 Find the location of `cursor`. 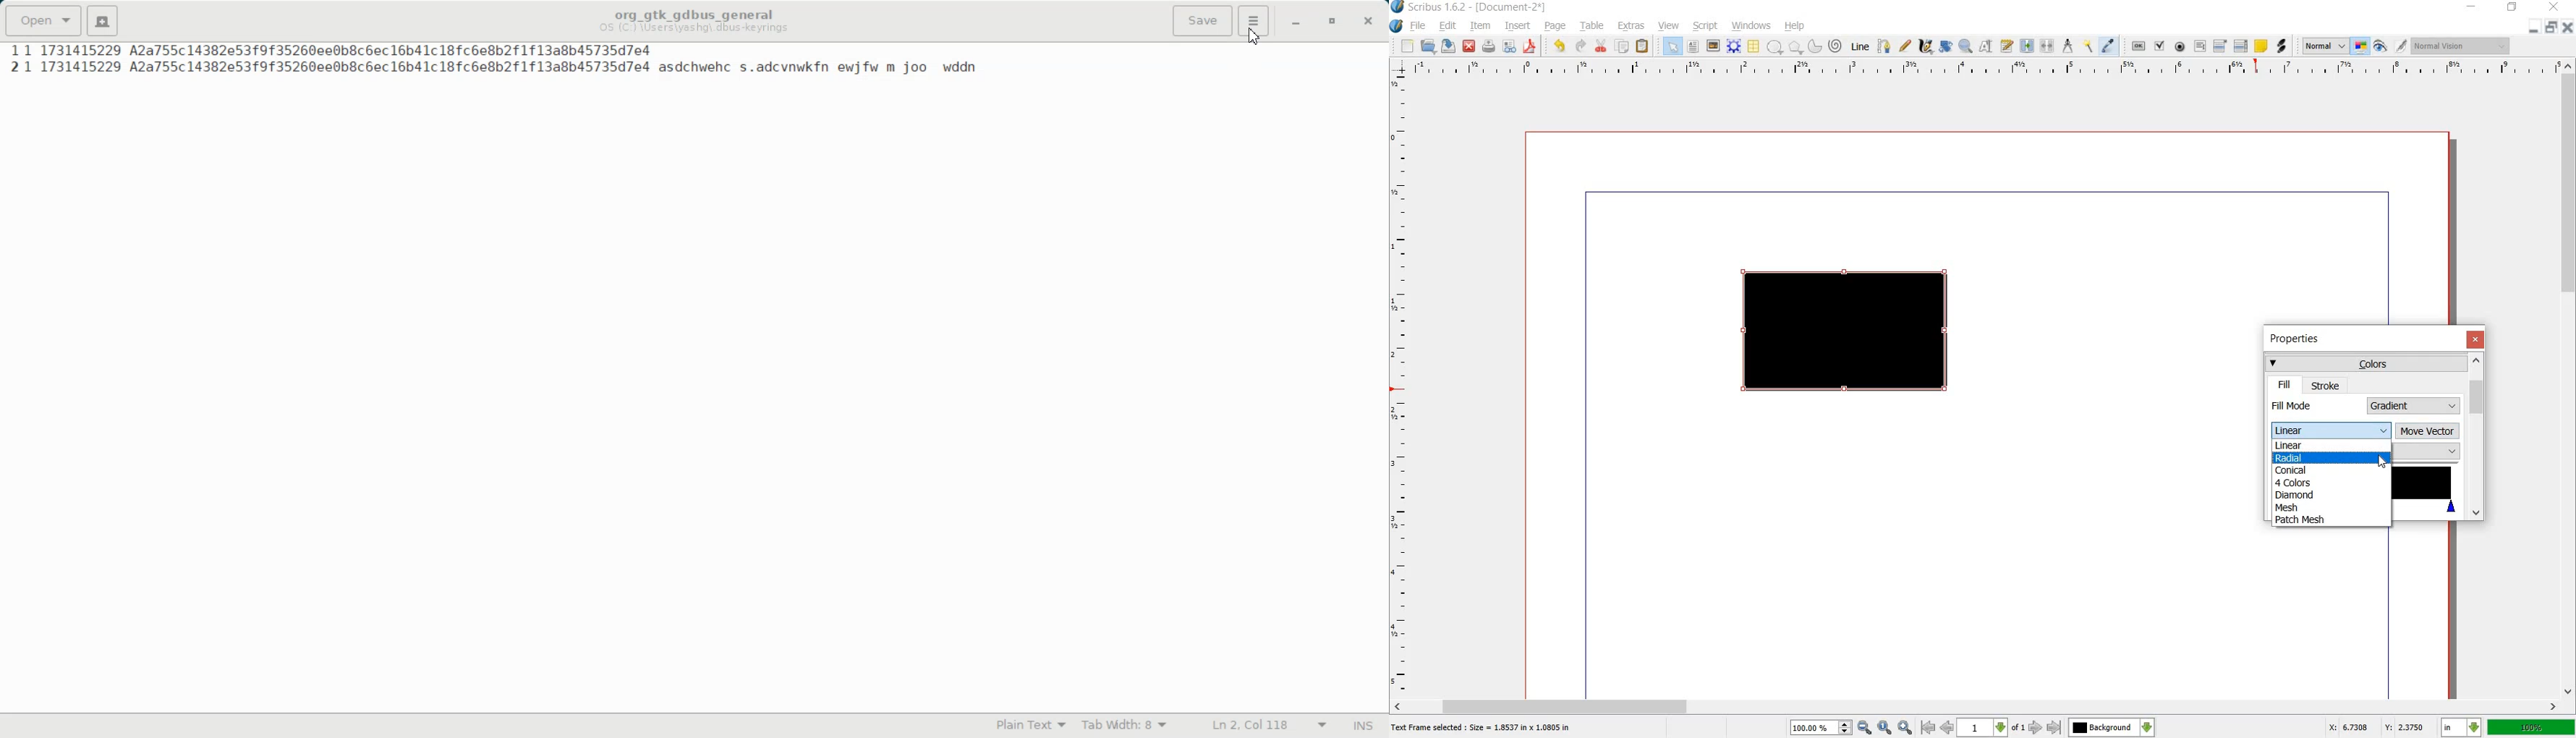

cursor is located at coordinates (2382, 463).